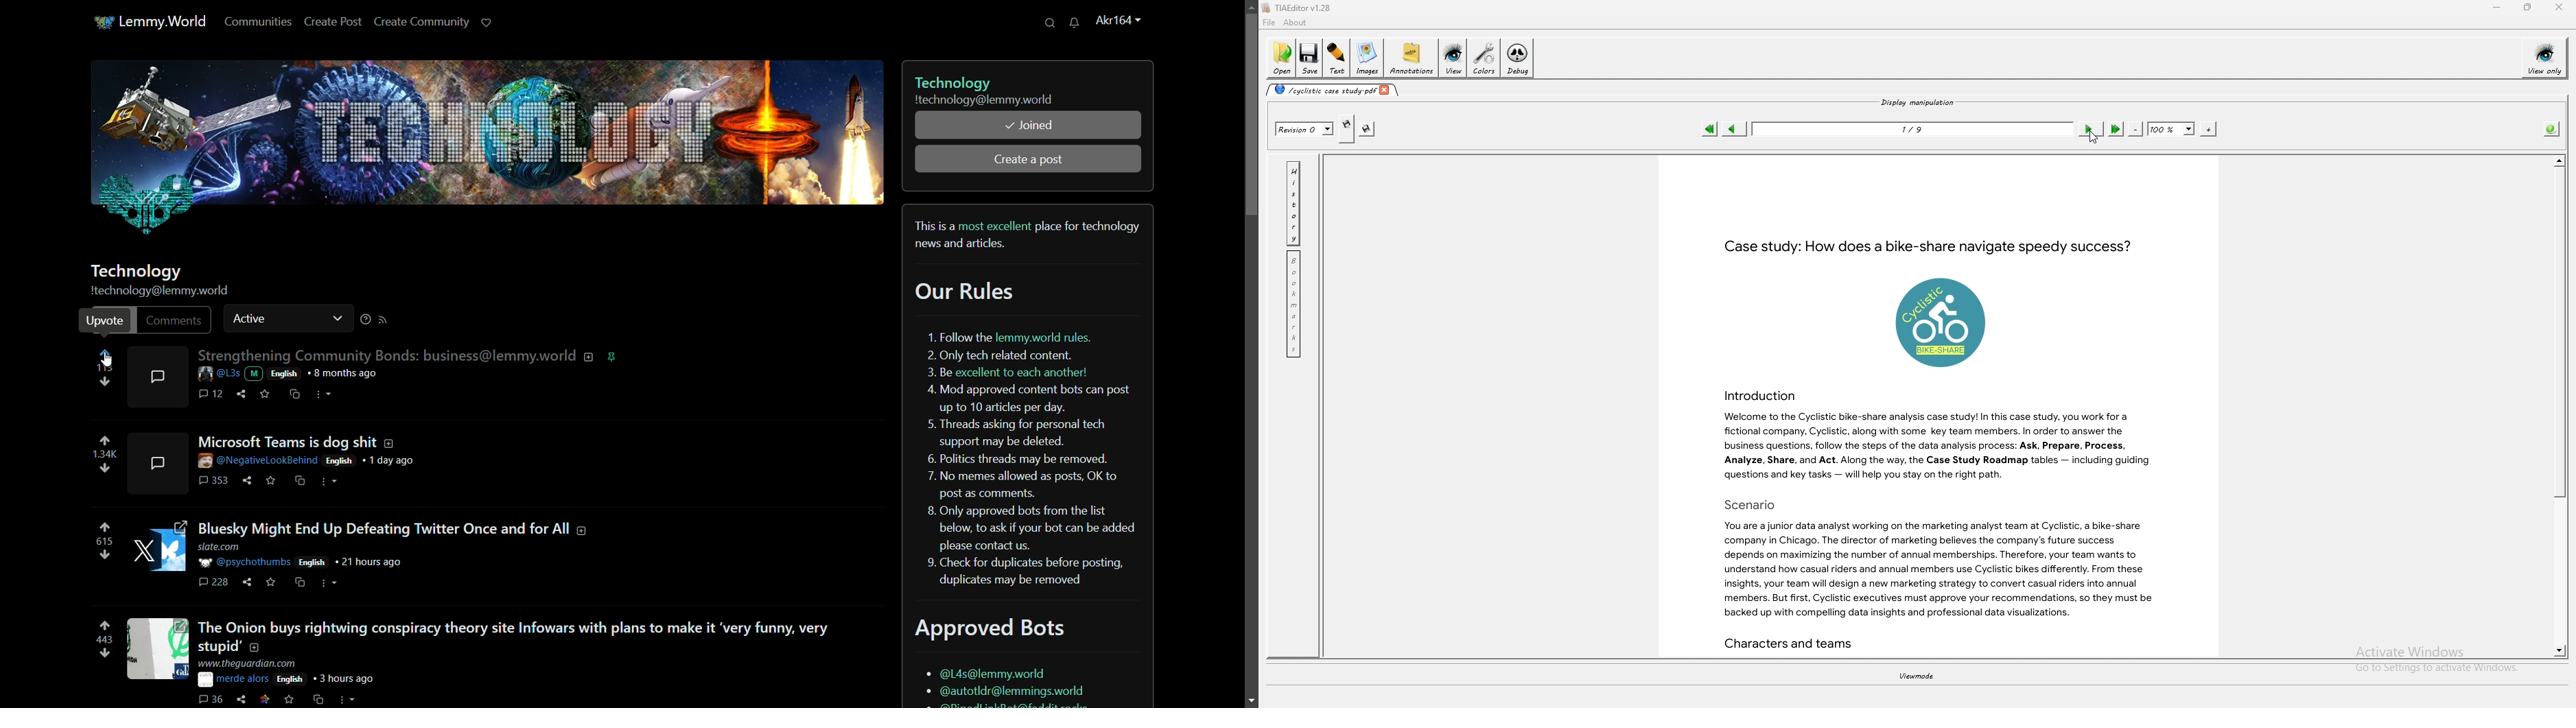 This screenshot has height=728, width=2576. What do you see at coordinates (412, 354) in the screenshot?
I see `post-1` at bounding box center [412, 354].